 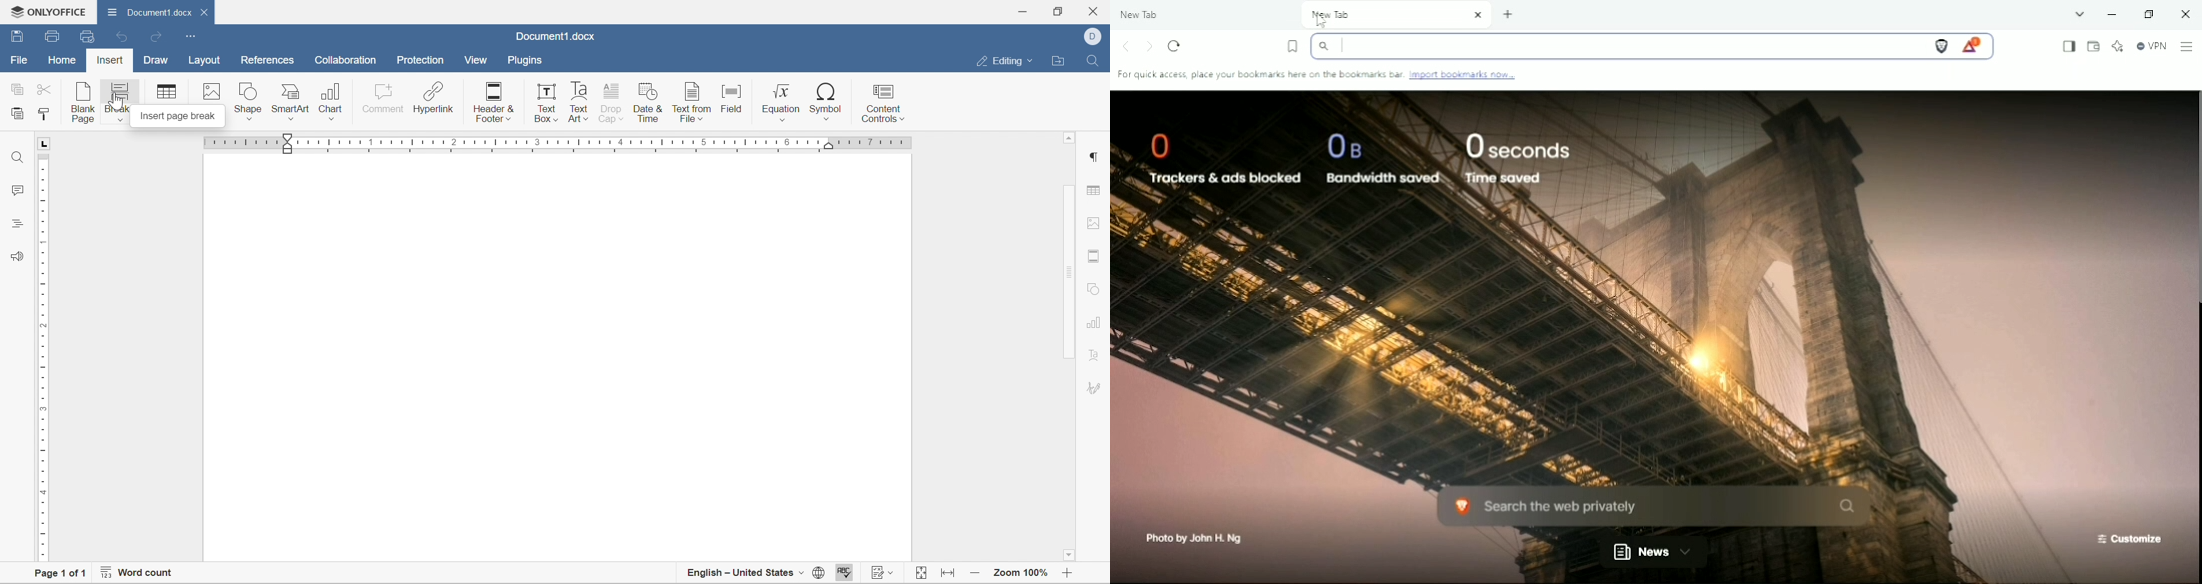 I want to click on ABC, so click(x=844, y=575).